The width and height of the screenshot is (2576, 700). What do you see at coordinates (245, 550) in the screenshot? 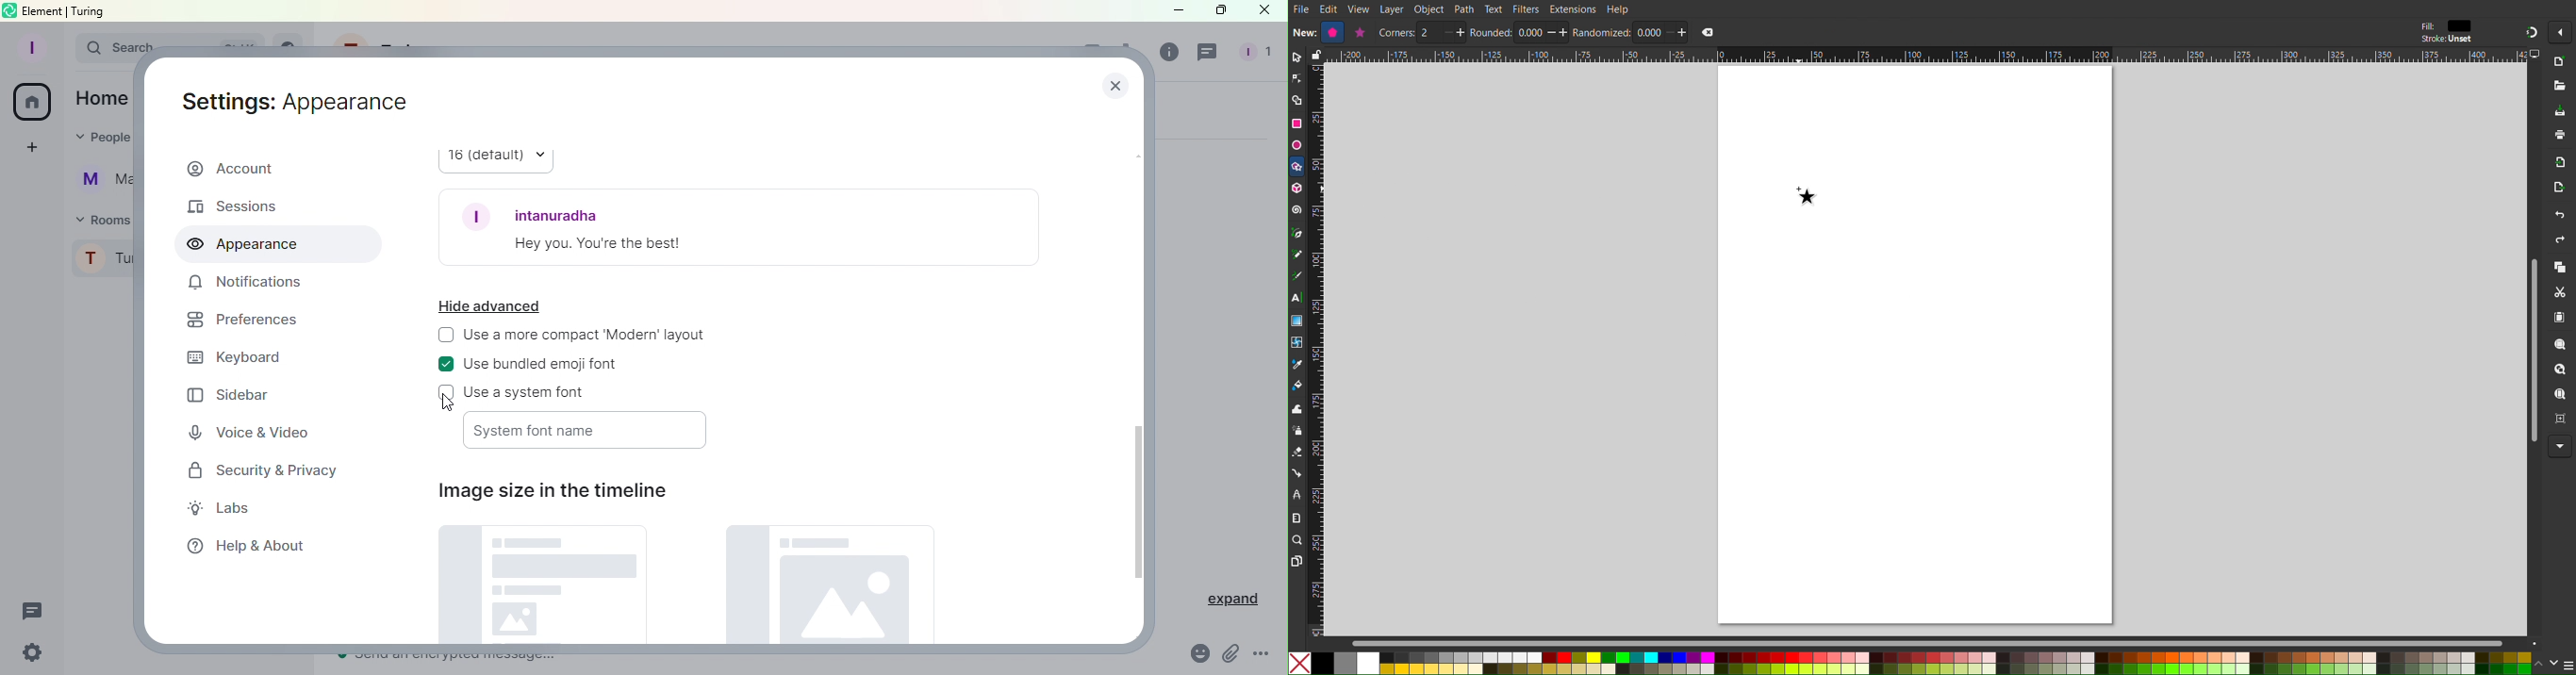
I see `Help and about` at bounding box center [245, 550].